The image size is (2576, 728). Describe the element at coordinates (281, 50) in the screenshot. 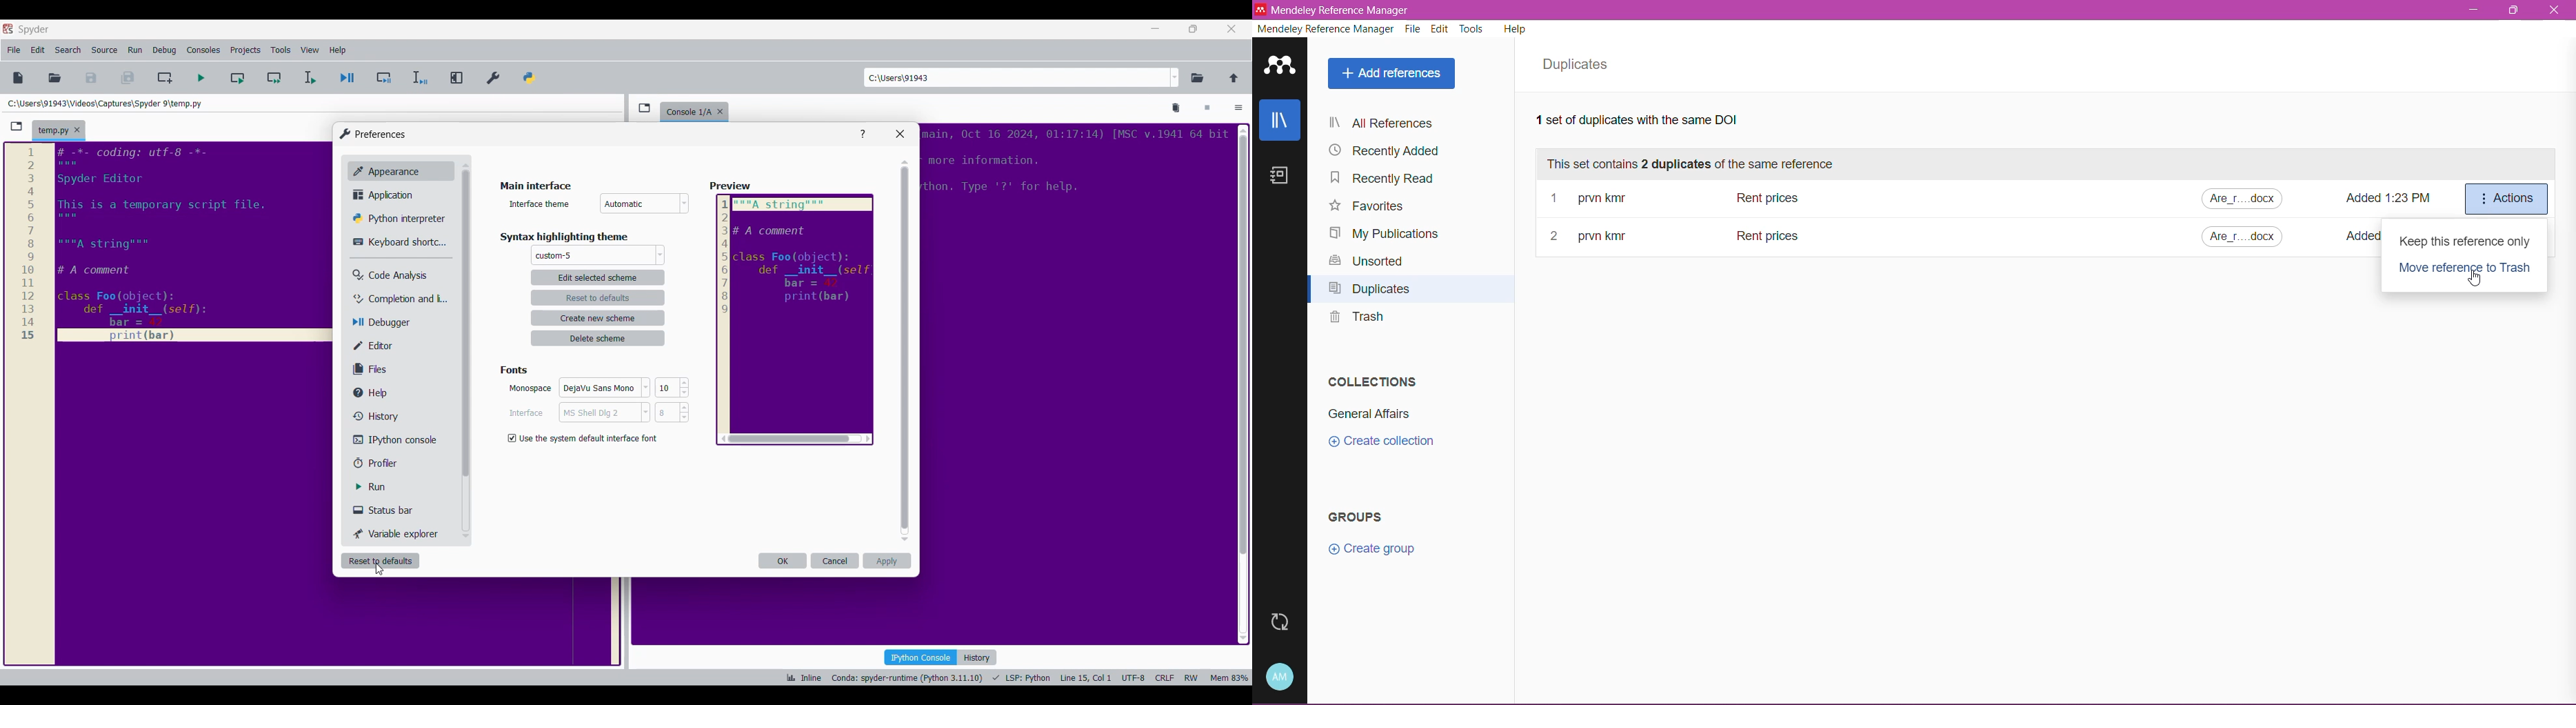

I see `Tools menu` at that location.